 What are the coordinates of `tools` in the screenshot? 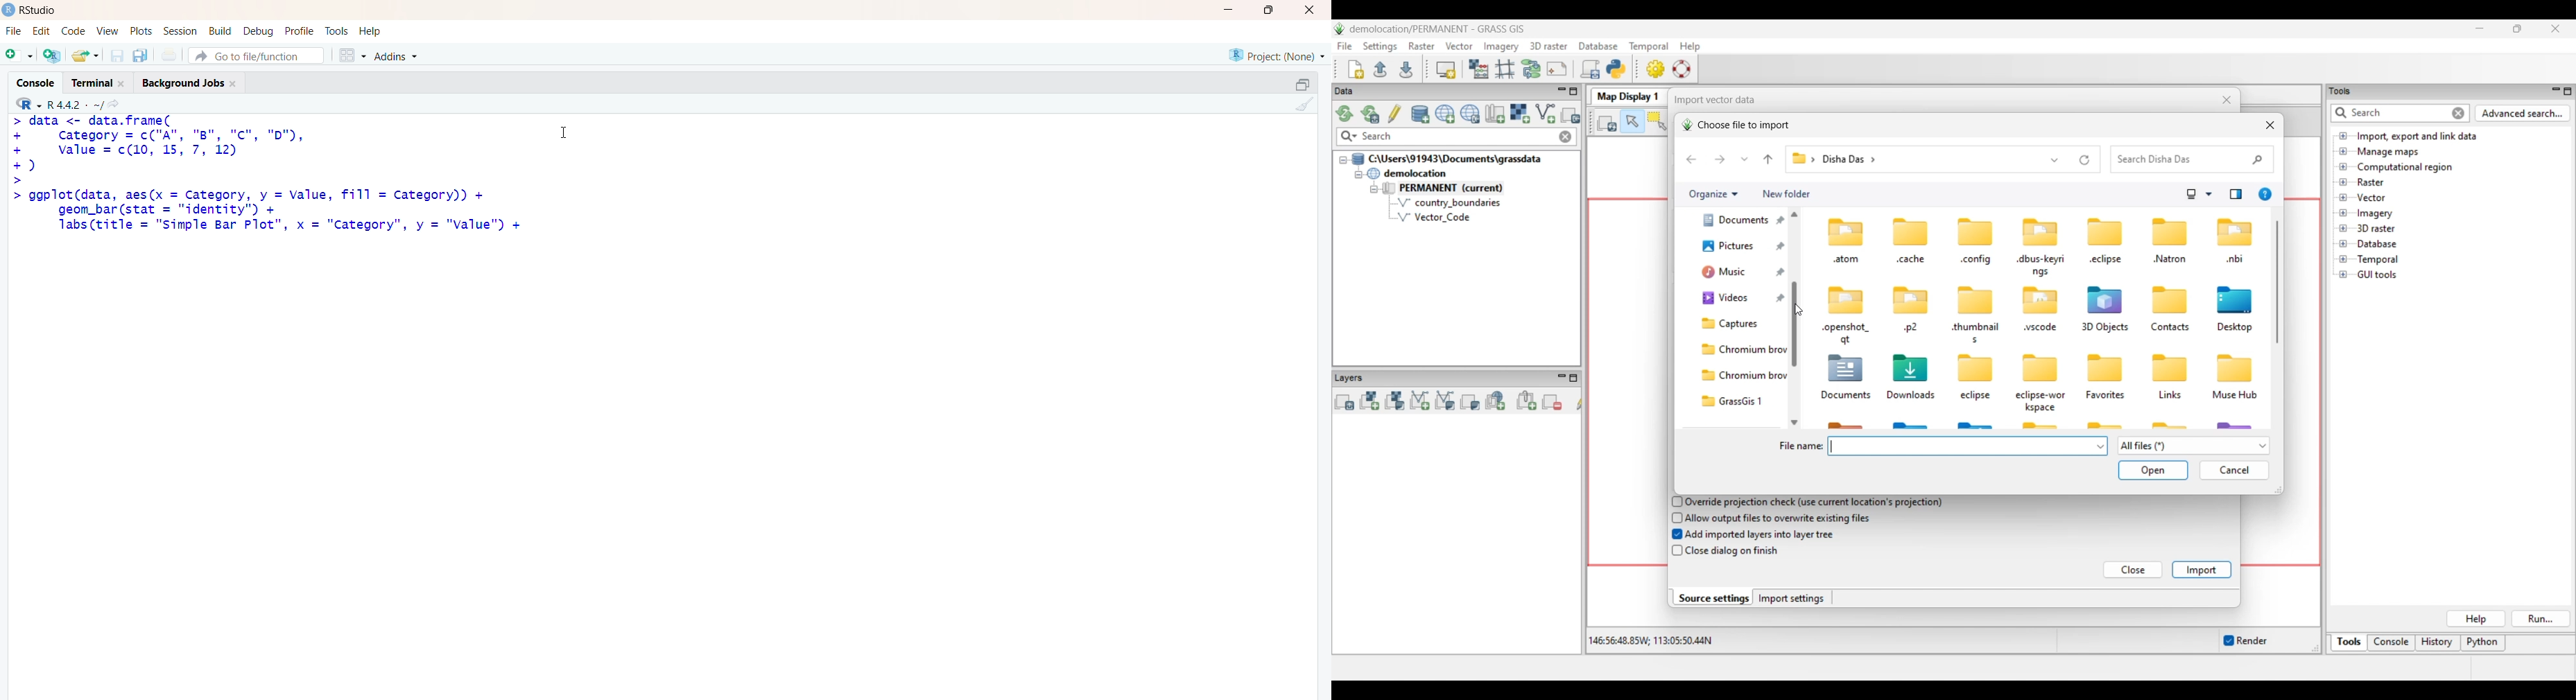 It's located at (338, 31).